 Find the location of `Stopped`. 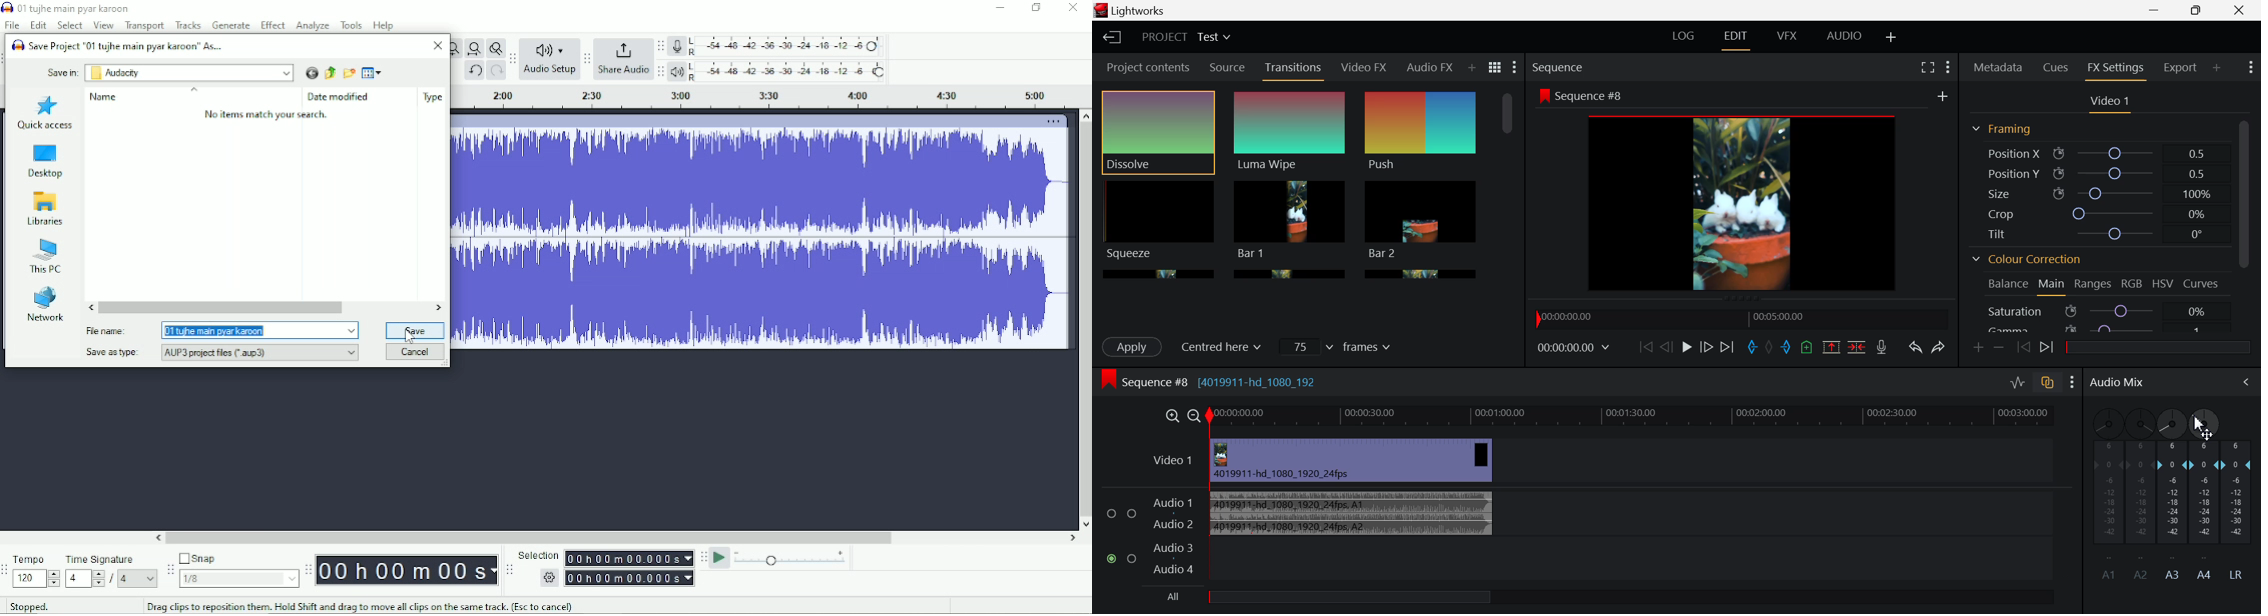

Stopped is located at coordinates (35, 607).